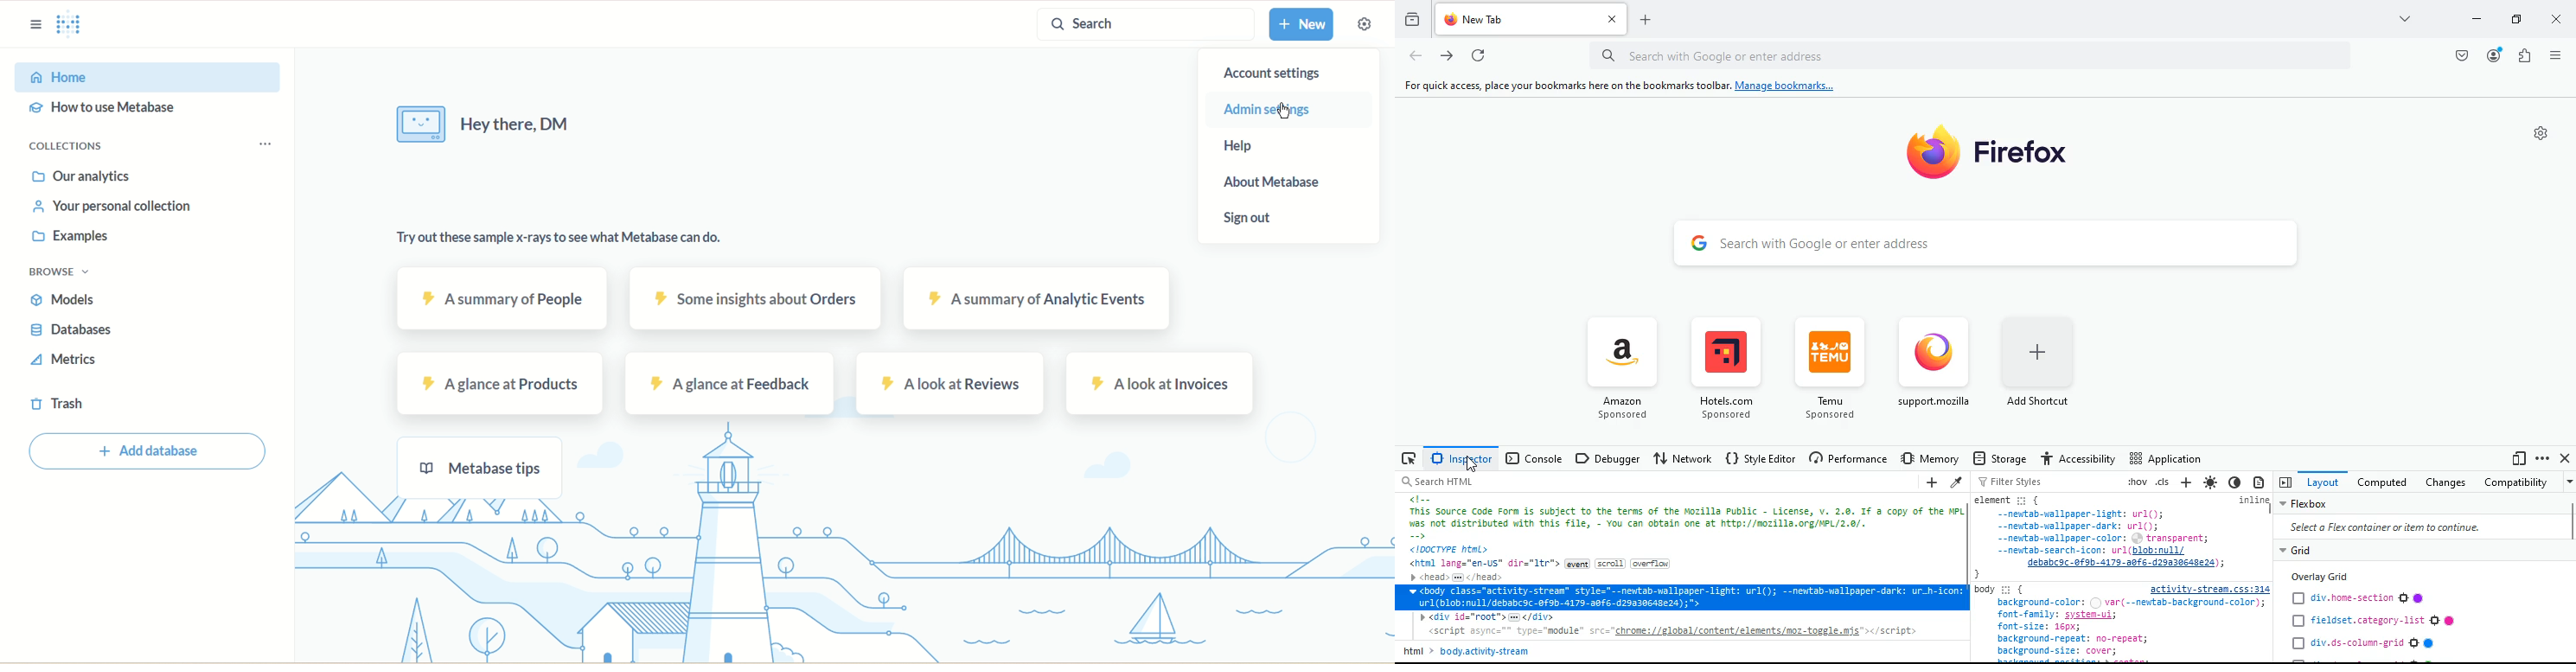 The width and height of the screenshot is (2576, 672). What do you see at coordinates (1304, 110) in the screenshot?
I see `Admin settings` at bounding box center [1304, 110].